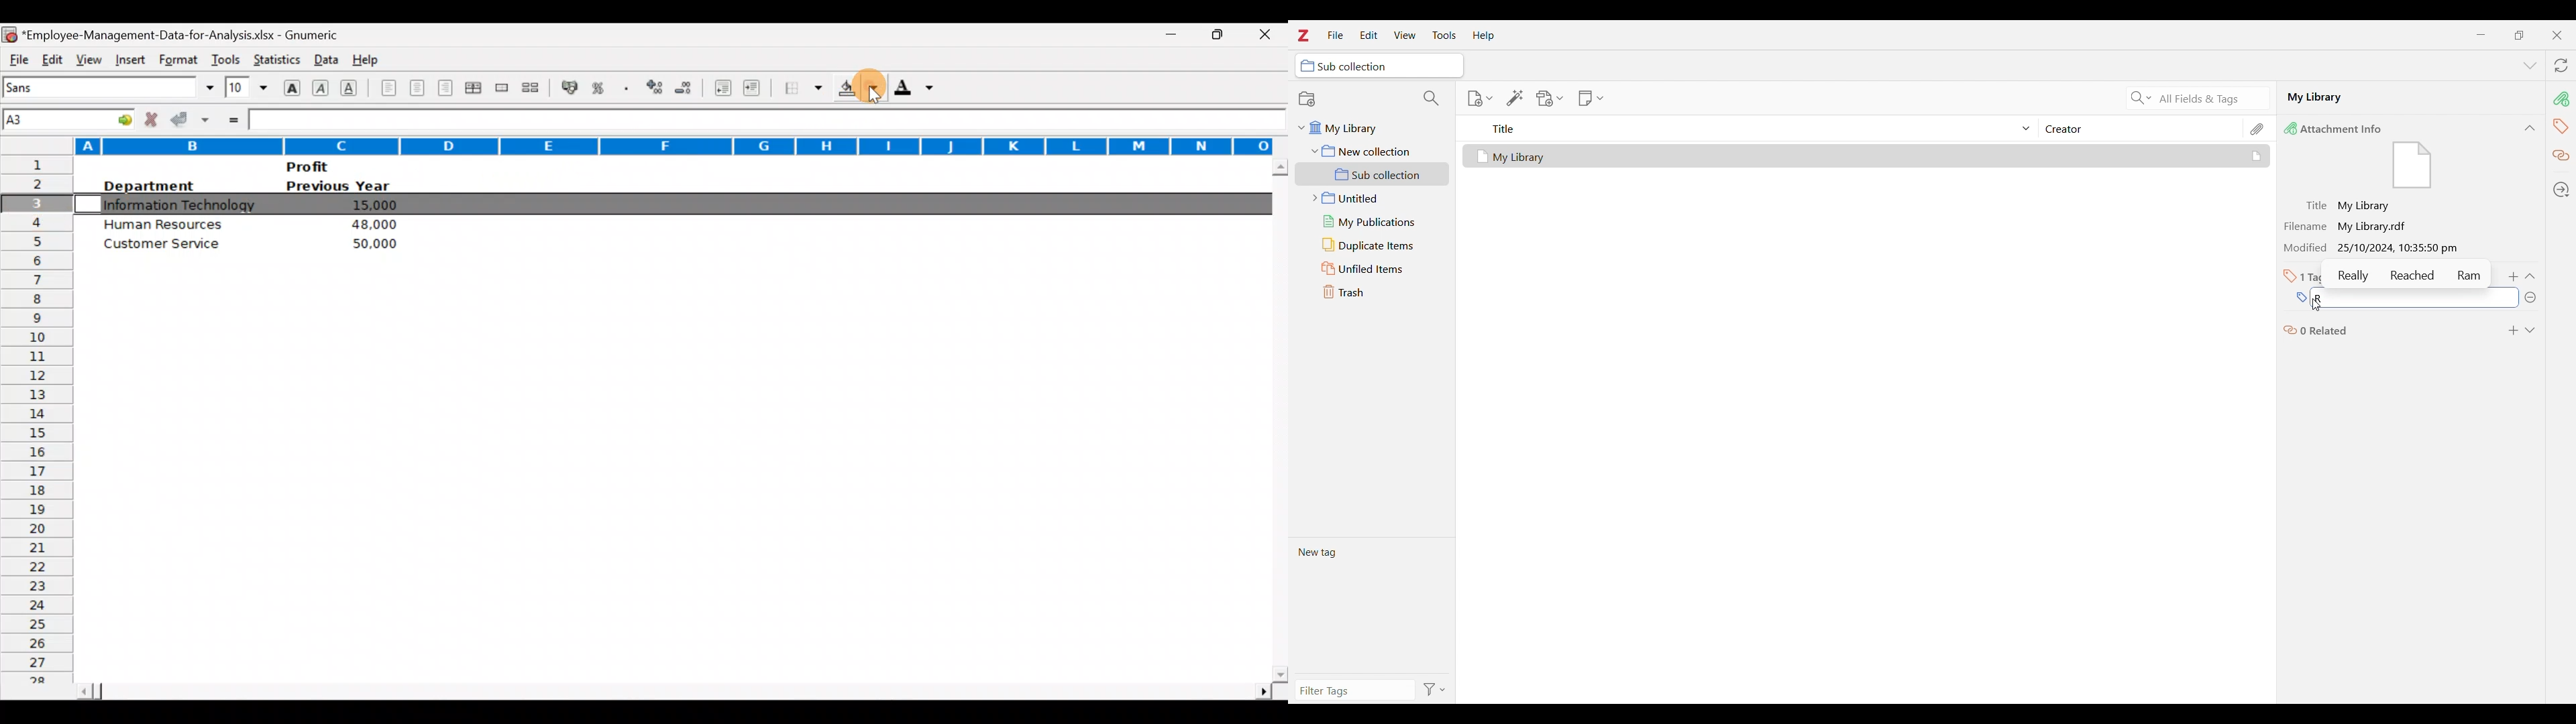 This screenshot has height=728, width=2576. Describe the element at coordinates (192, 119) in the screenshot. I see `Accept change` at that location.